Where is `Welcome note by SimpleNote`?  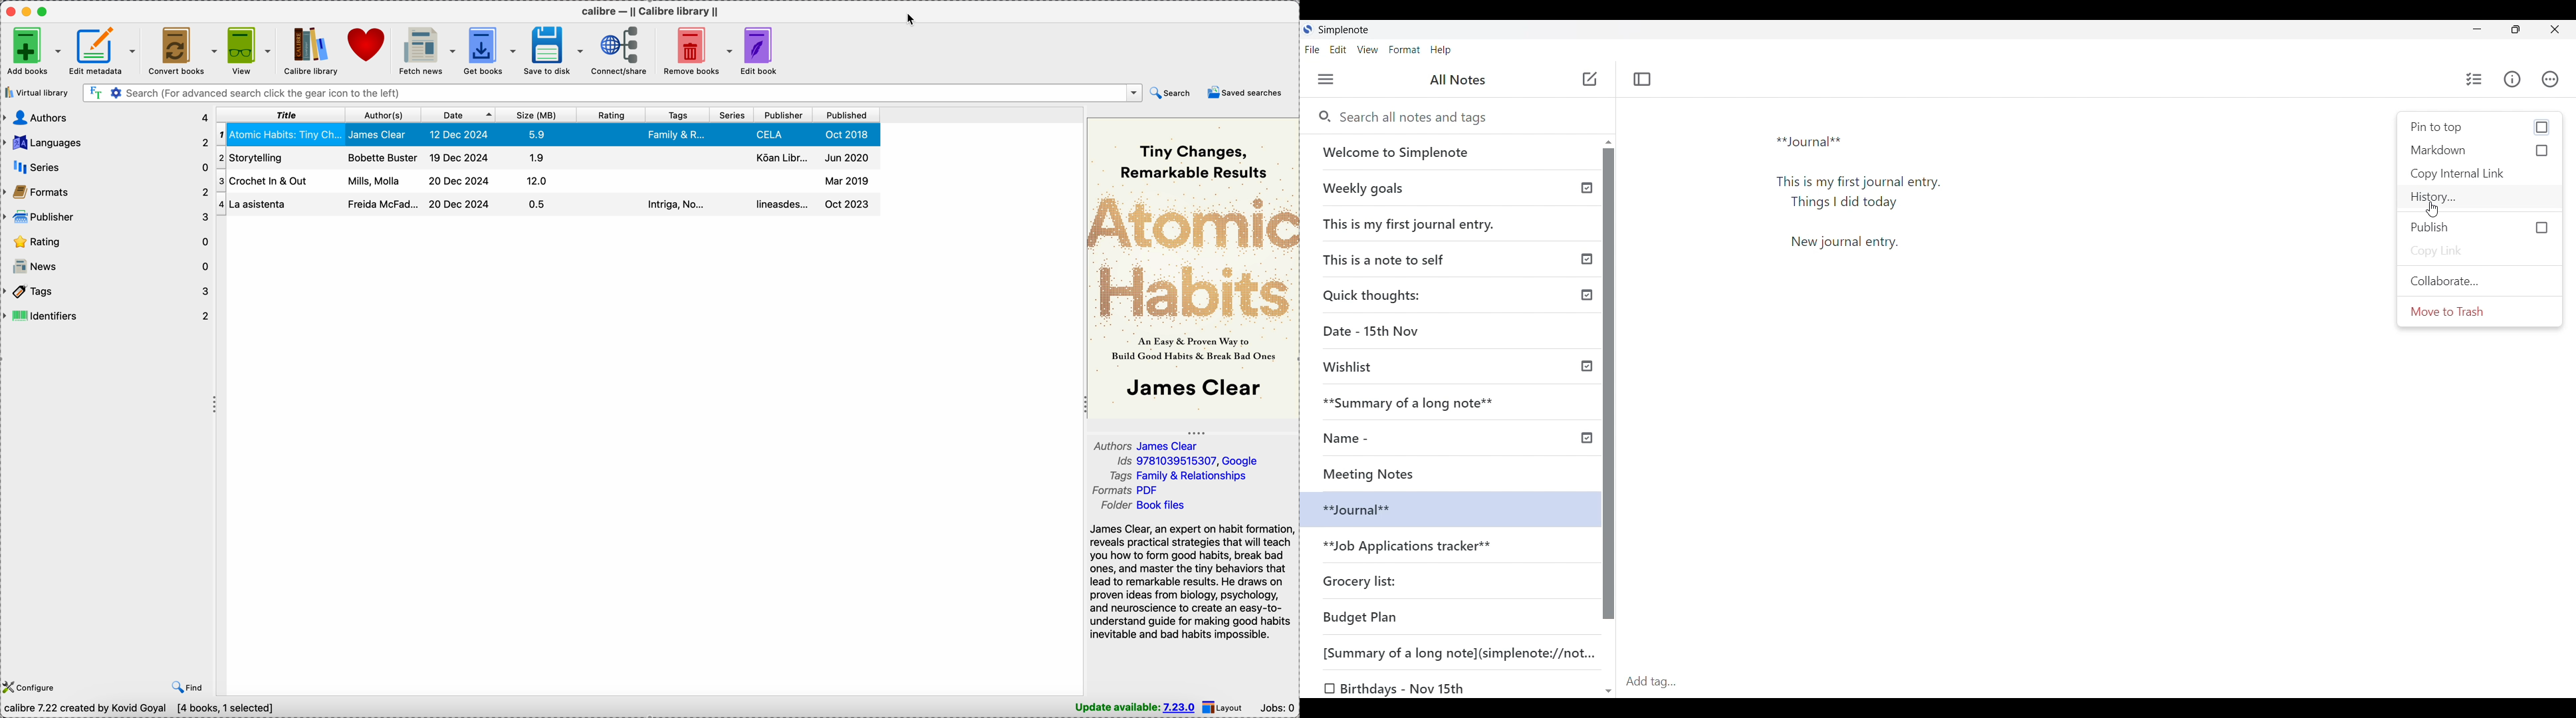
Welcome note by SimpleNote is located at coordinates (1451, 152).